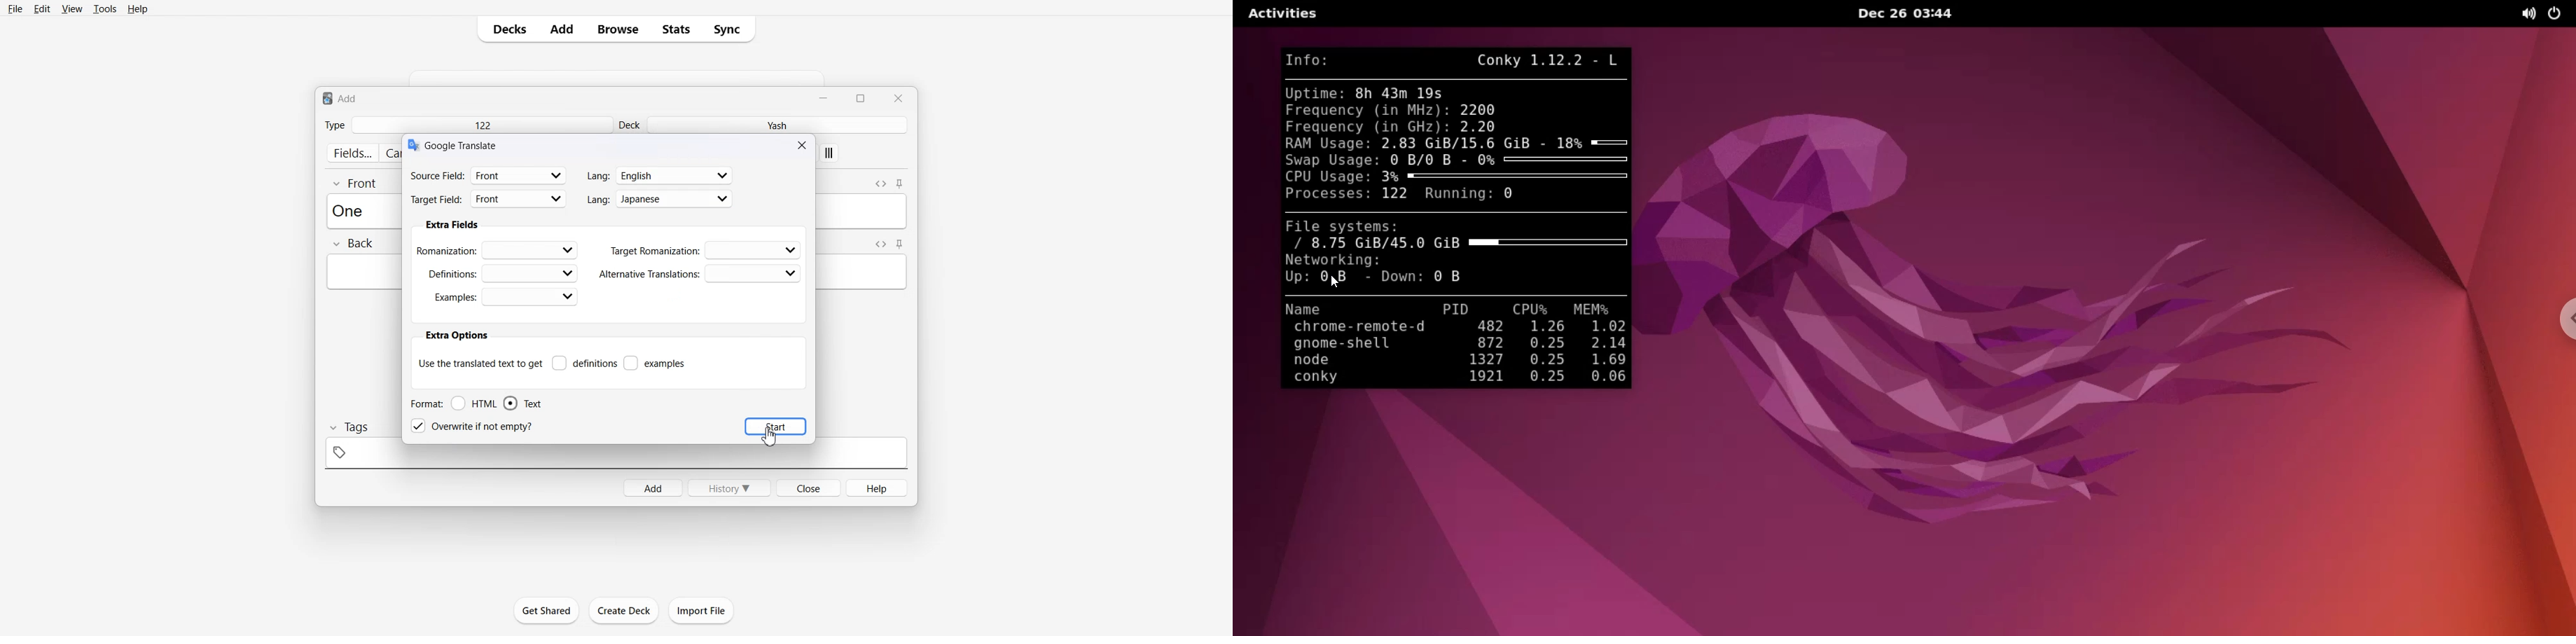 The width and height of the screenshot is (2576, 644). Describe the element at coordinates (730, 488) in the screenshot. I see `History` at that location.